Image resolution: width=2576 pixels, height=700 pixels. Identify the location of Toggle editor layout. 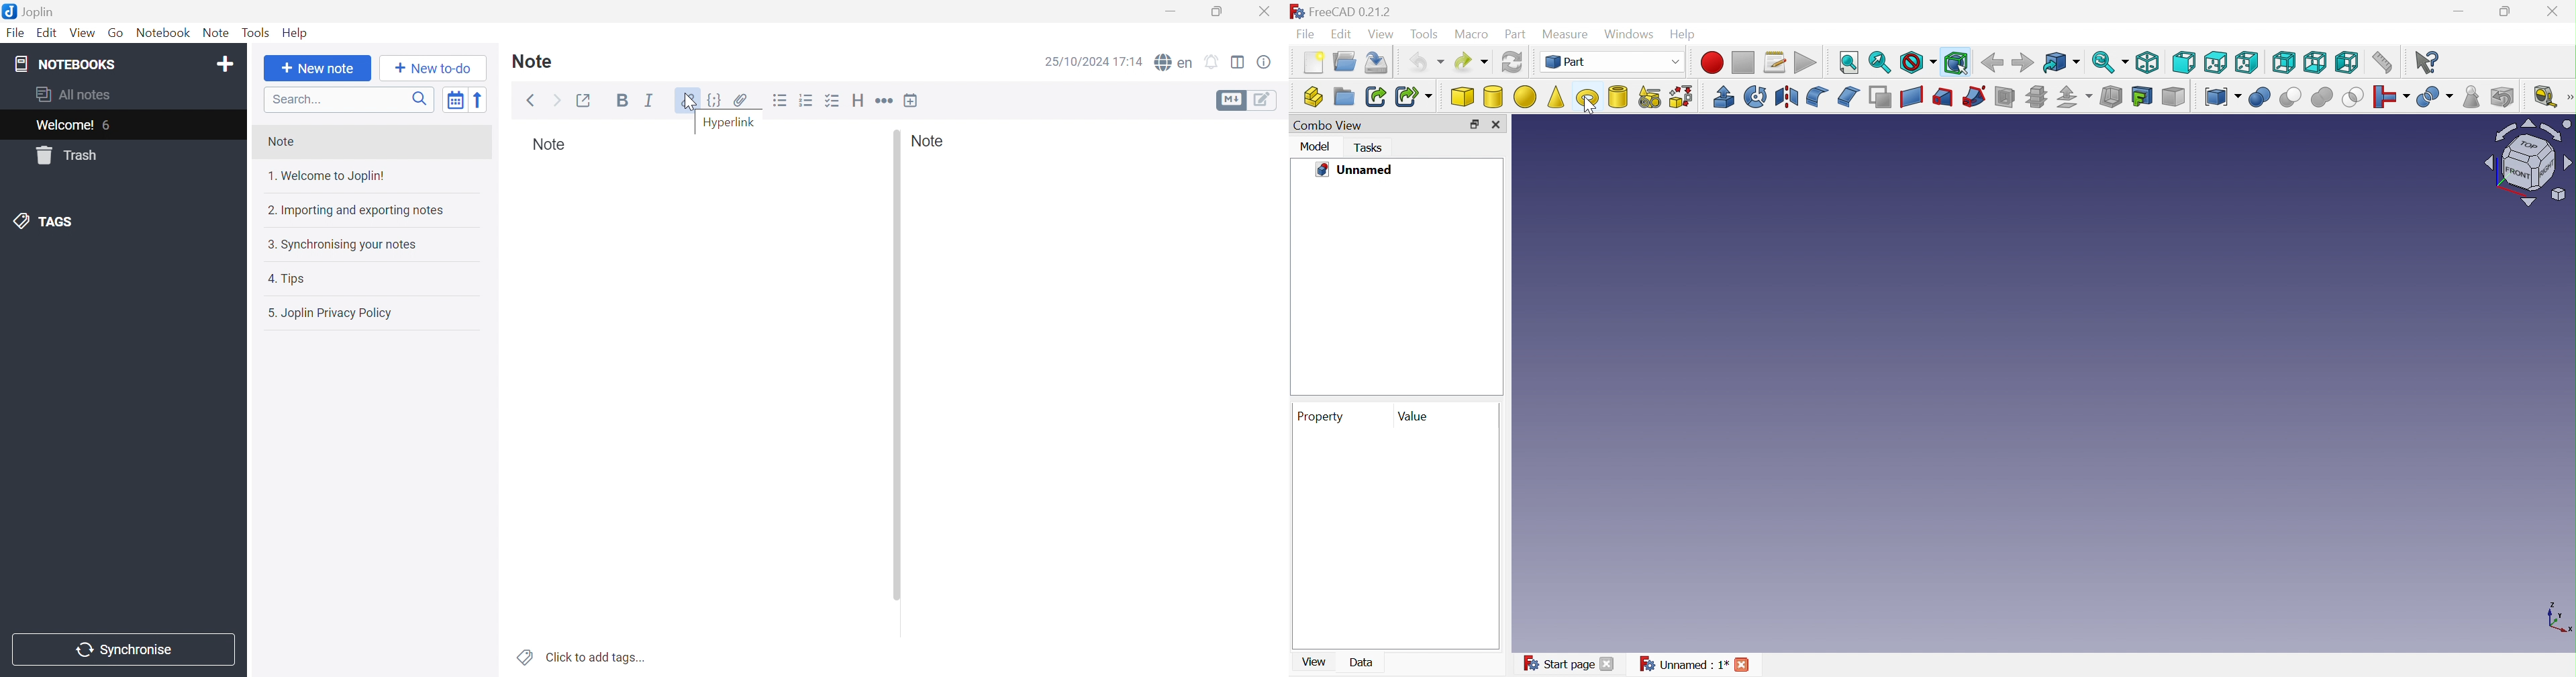
(1238, 62).